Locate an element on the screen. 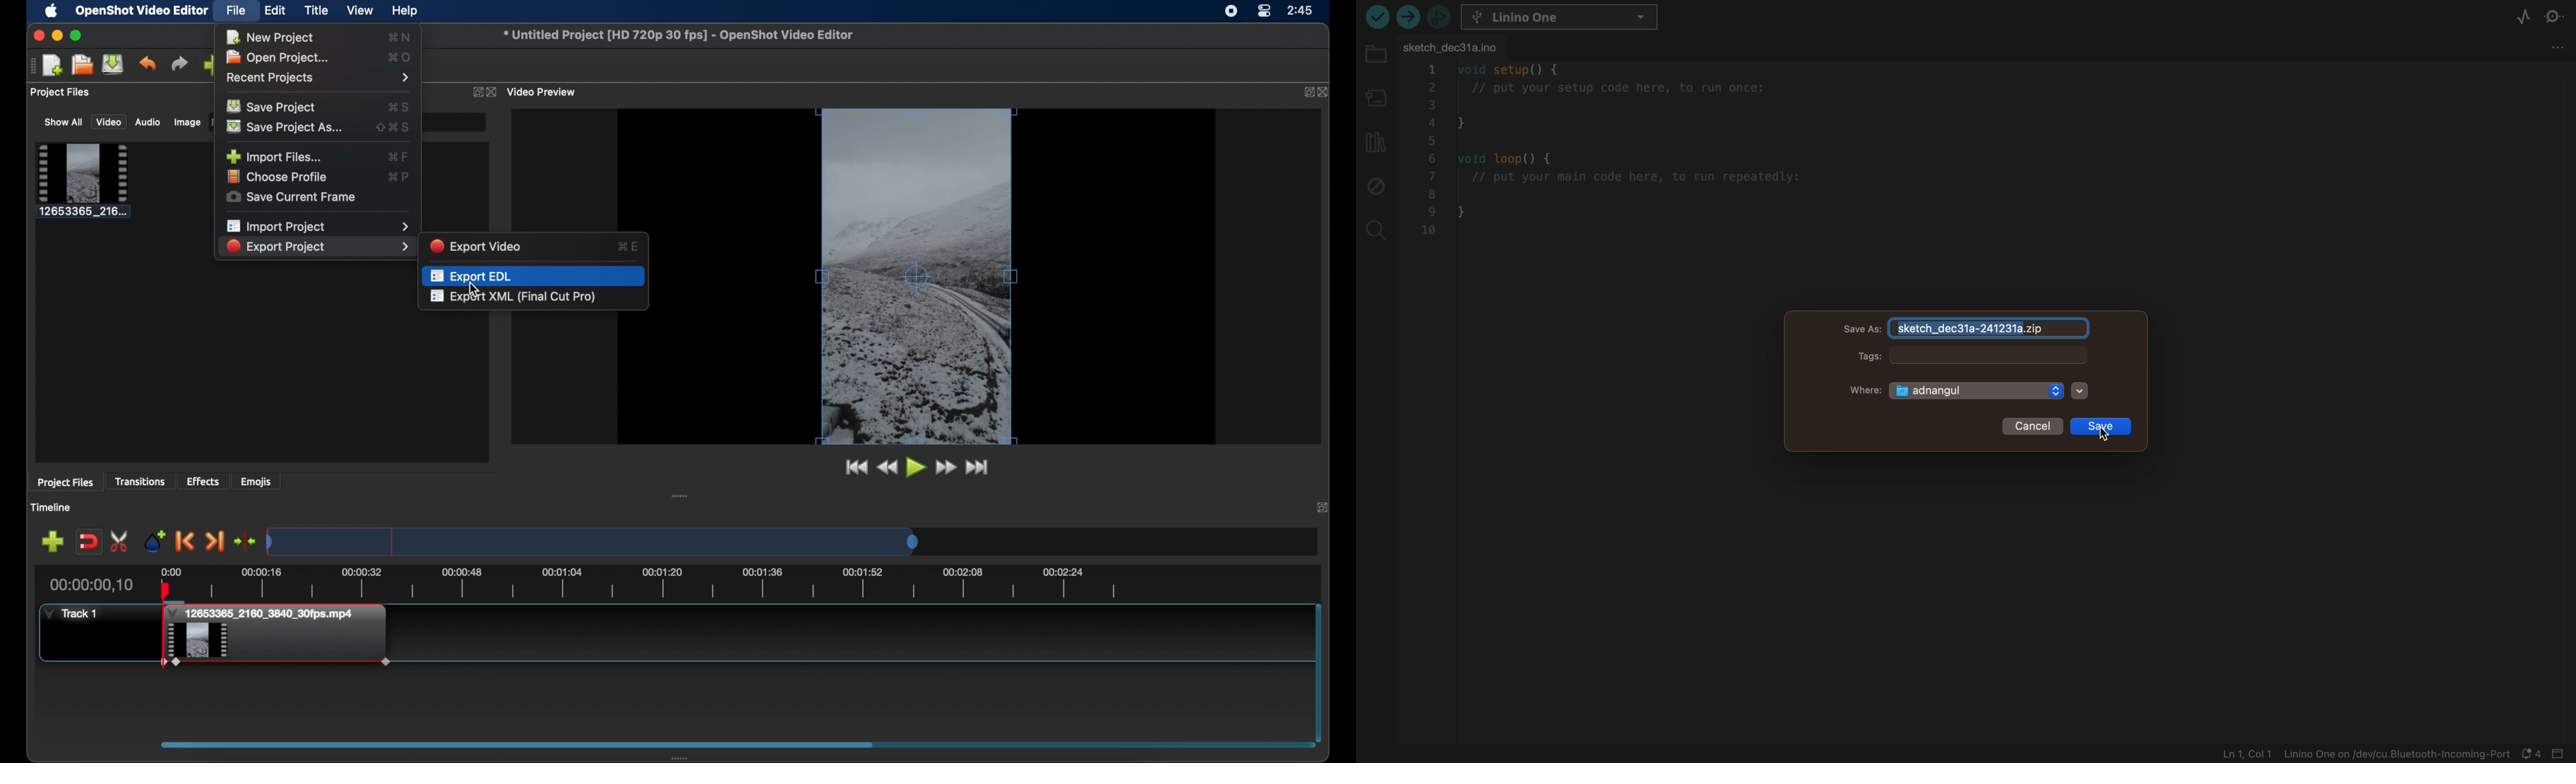 The height and width of the screenshot is (784, 2576). maximize is located at coordinates (78, 35).